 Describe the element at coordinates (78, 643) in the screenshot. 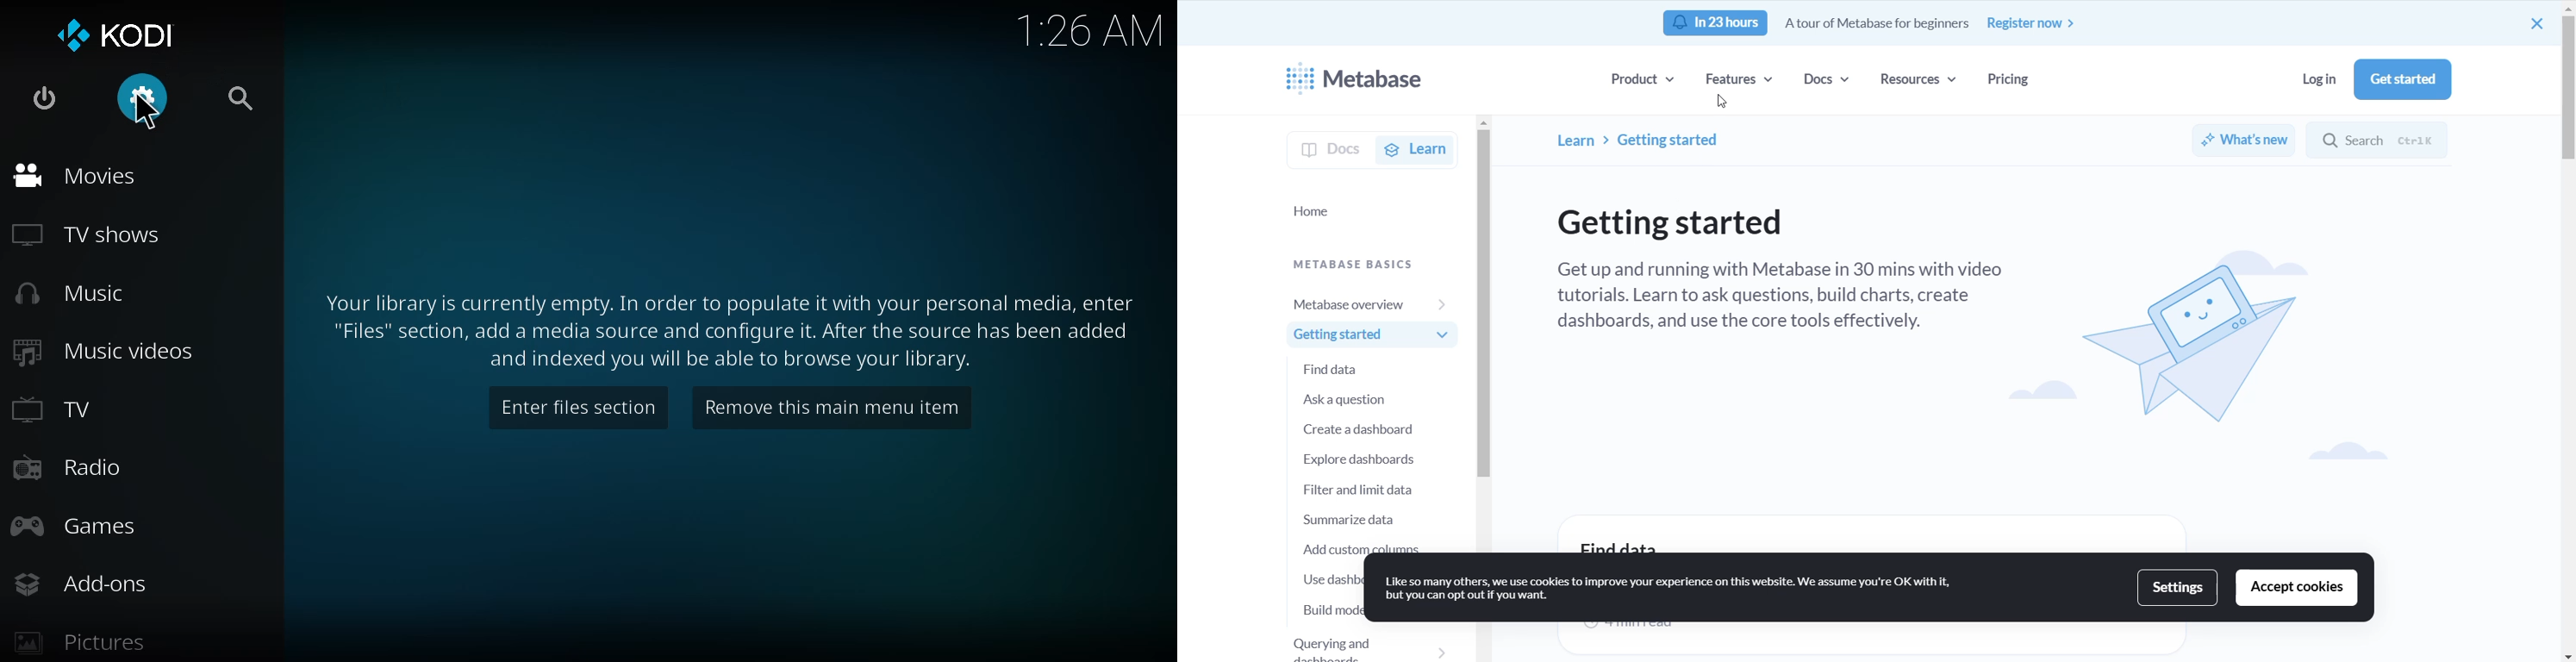

I see `pictures` at that location.